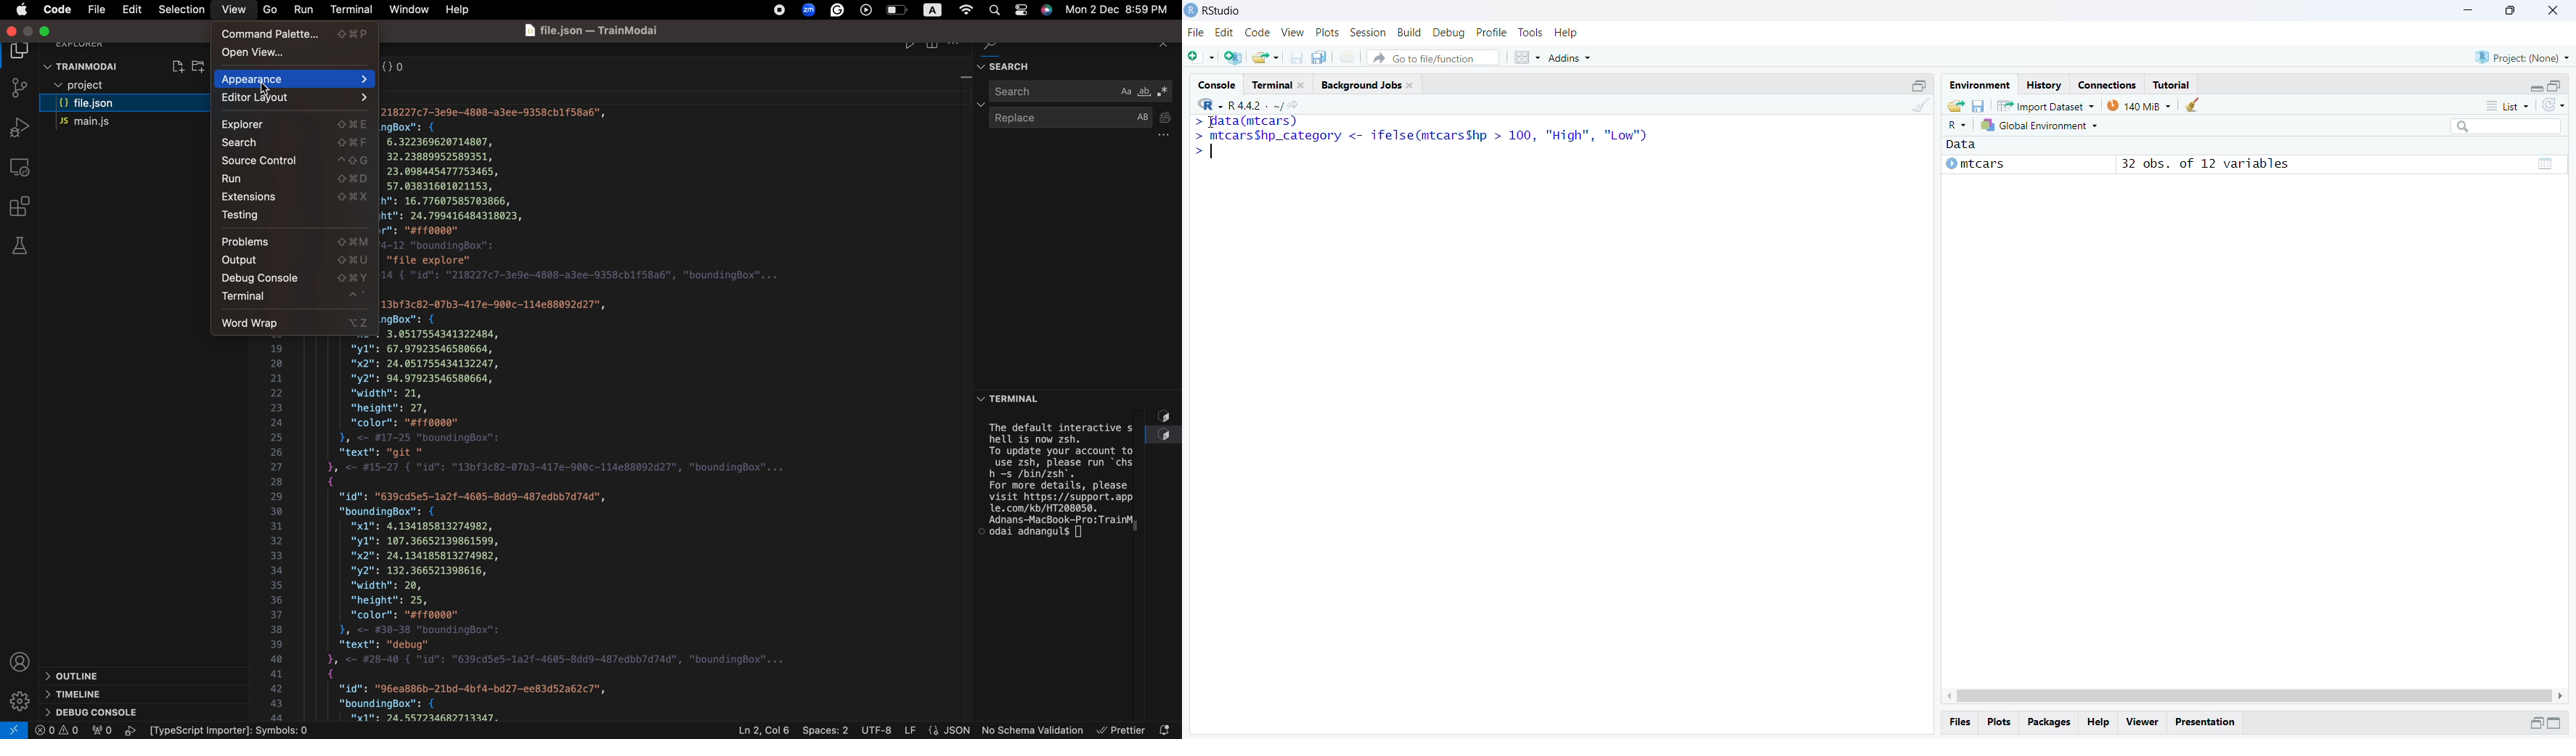  I want to click on View, so click(2141, 721).